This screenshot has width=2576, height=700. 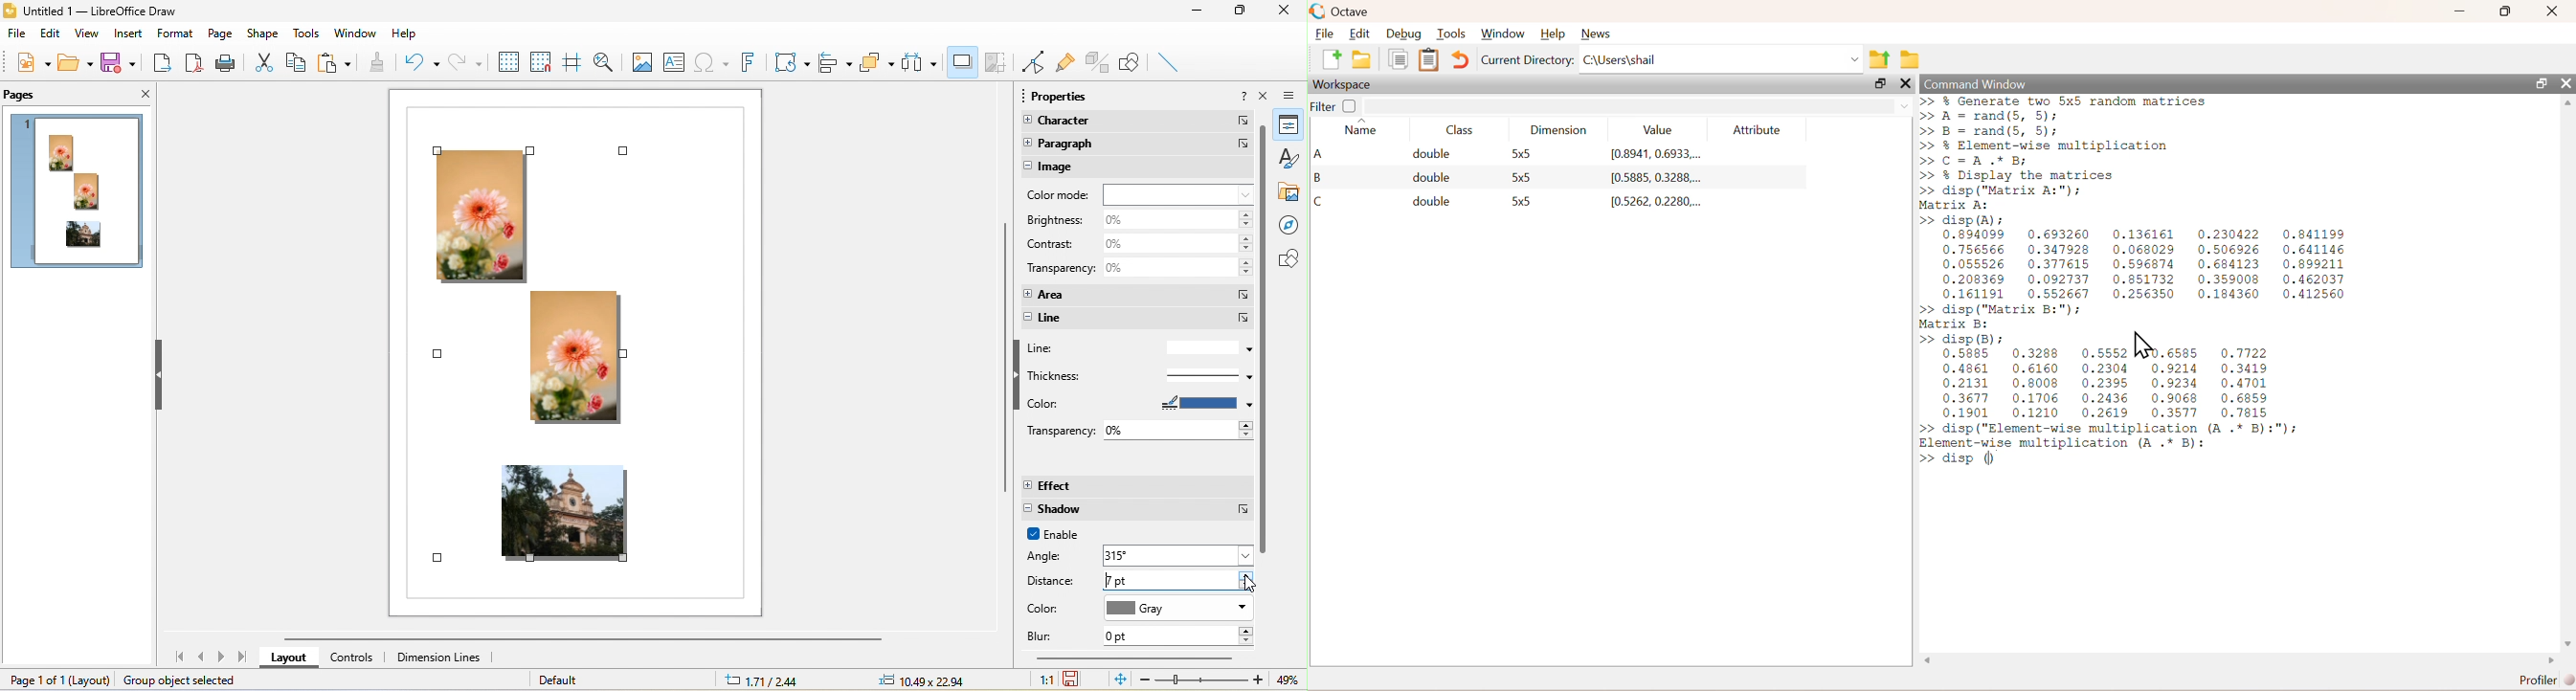 What do you see at coordinates (1290, 258) in the screenshot?
I see `shapes` at bounding box center [1290, 258].